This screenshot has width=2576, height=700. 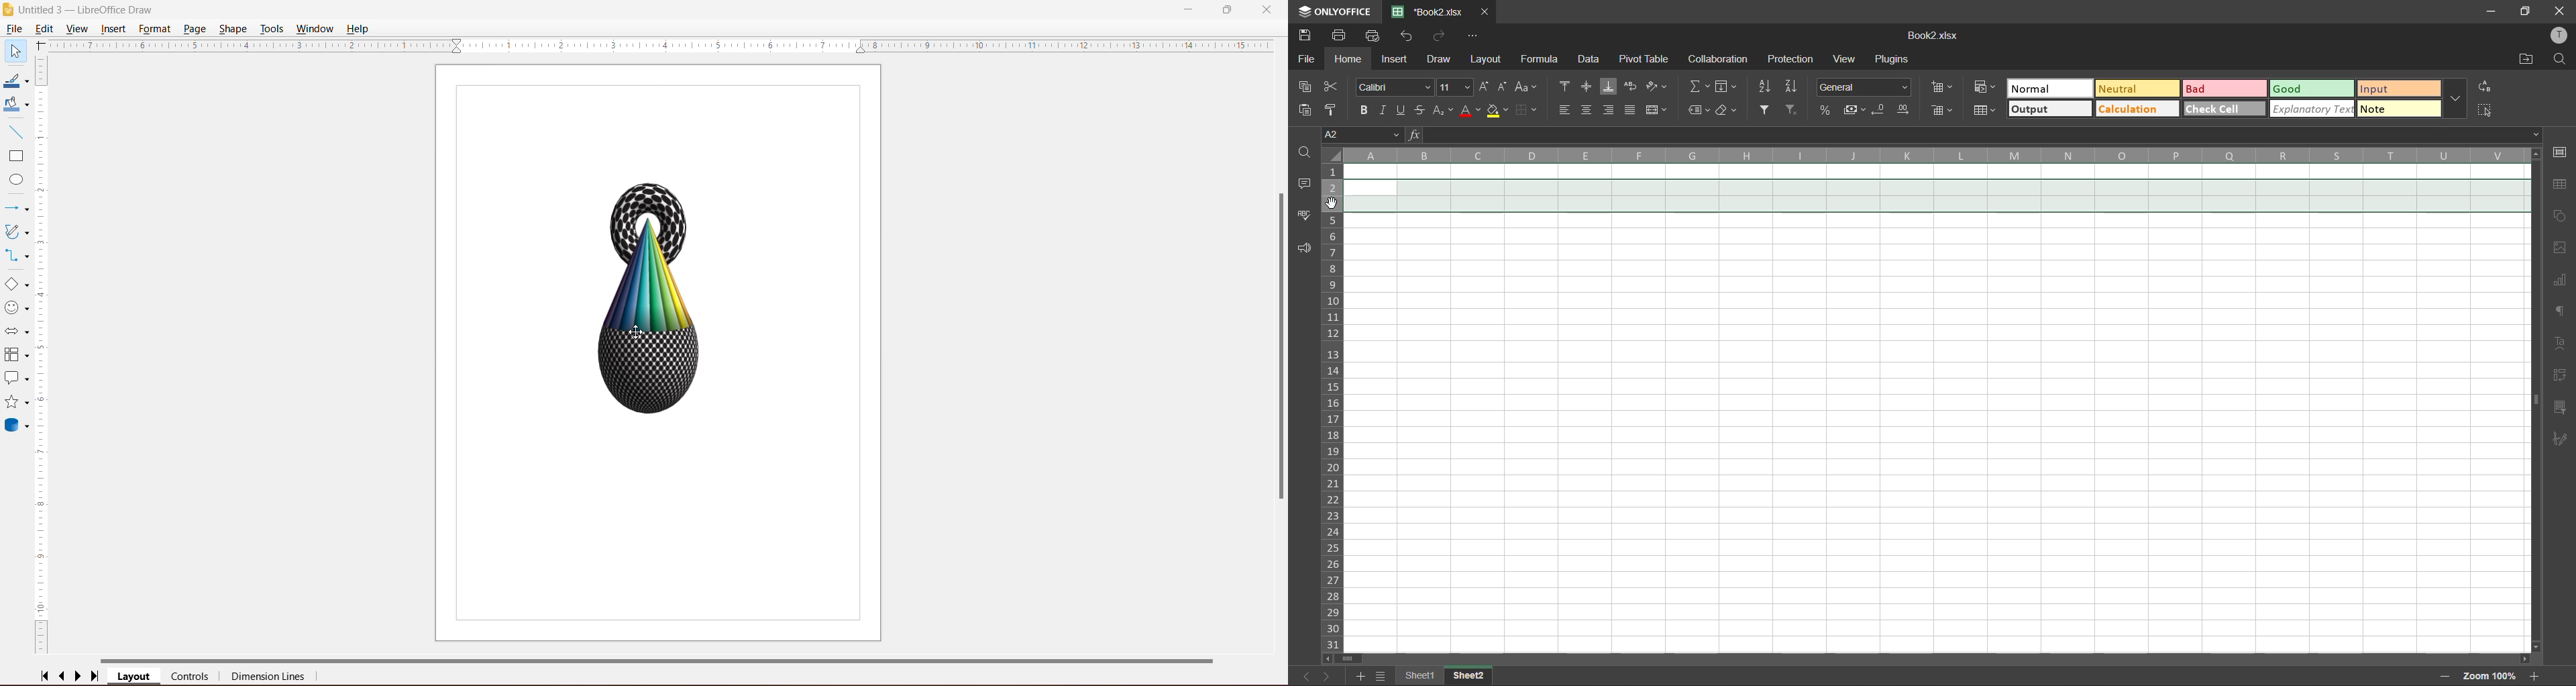 I want to click on pivot table, so click(x=2559, y=375).